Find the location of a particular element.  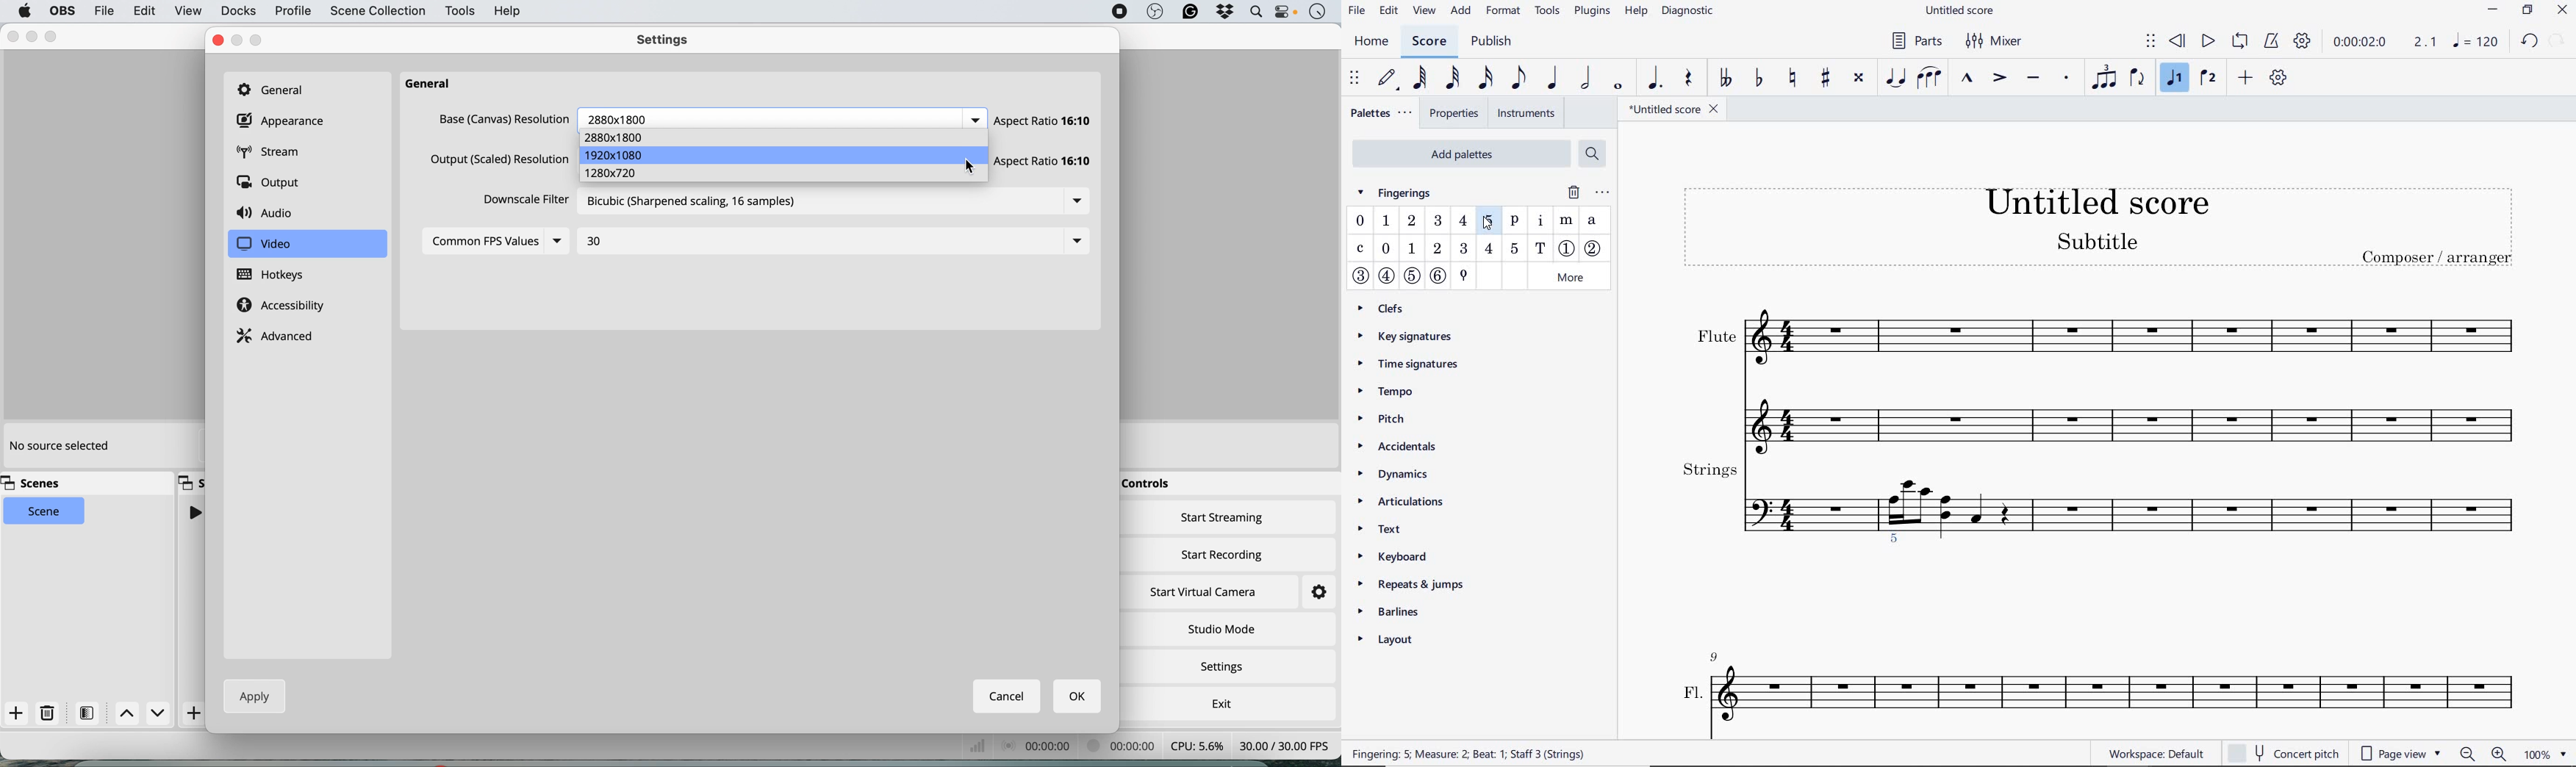

accent is located at coordinates (1998, 78).